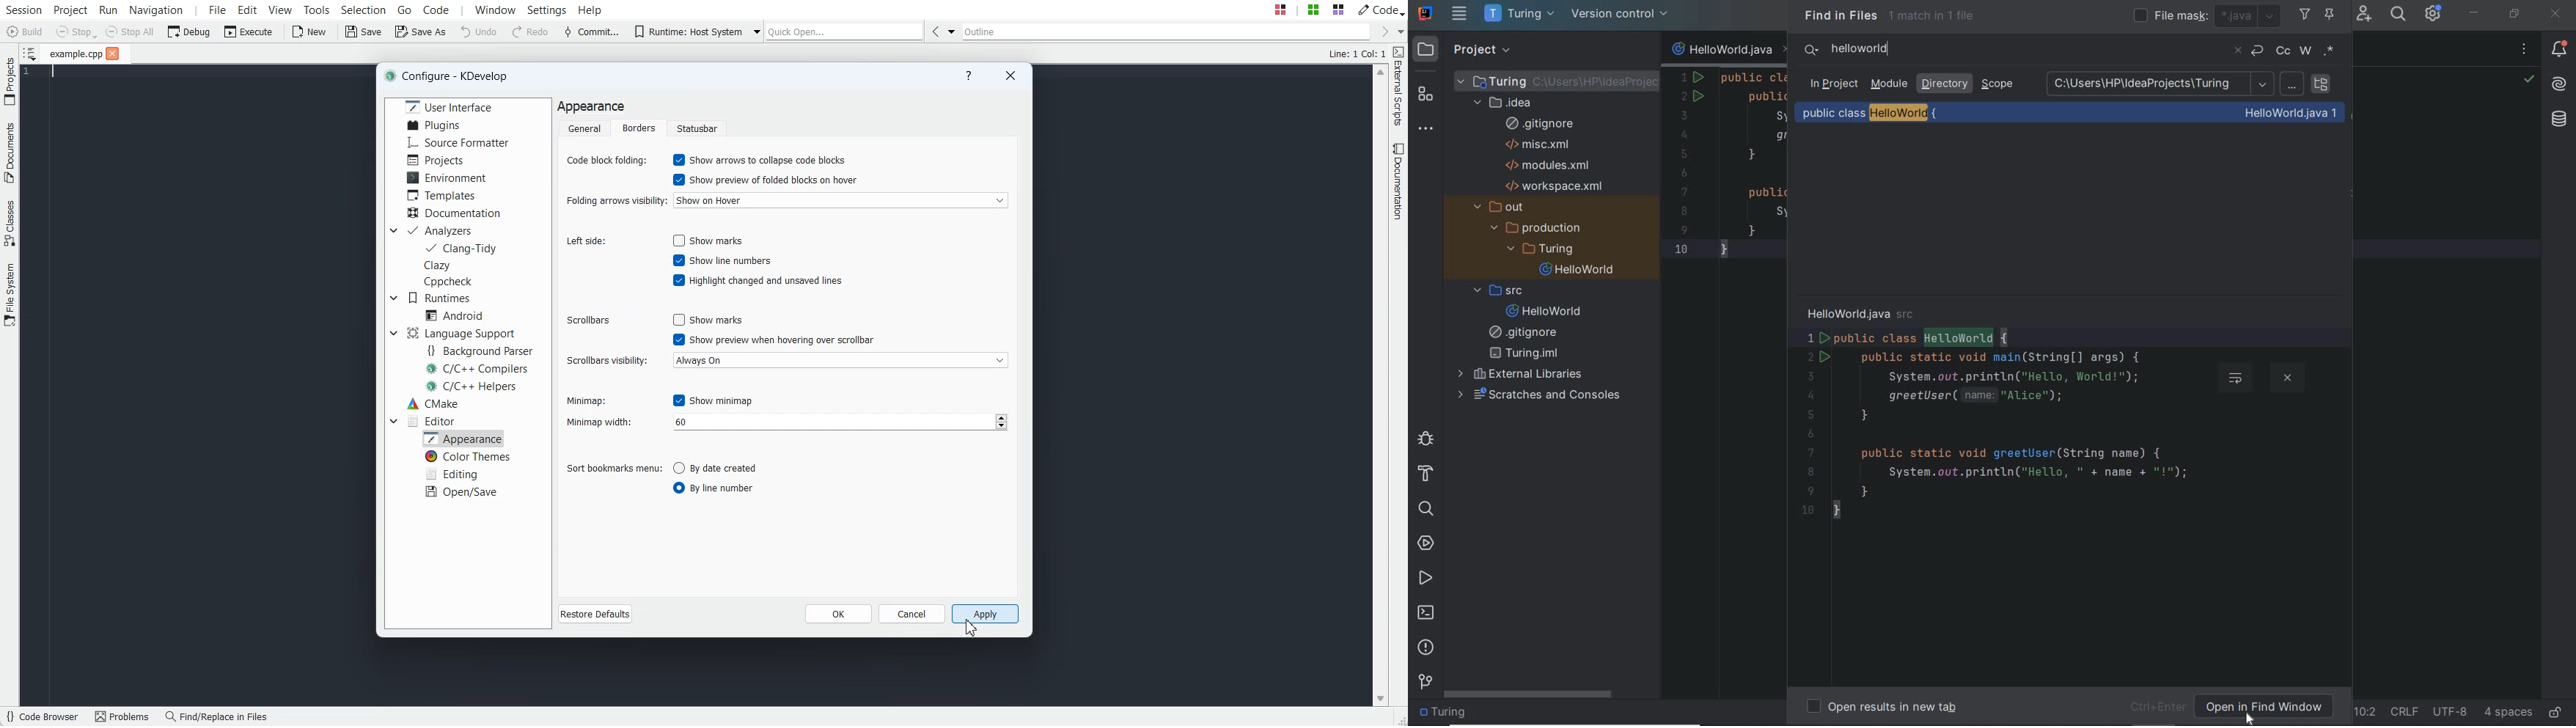  What do you see at coordinates (1503, 289) in the screenshot?
I see `src` at bounding box center [1503, 289].